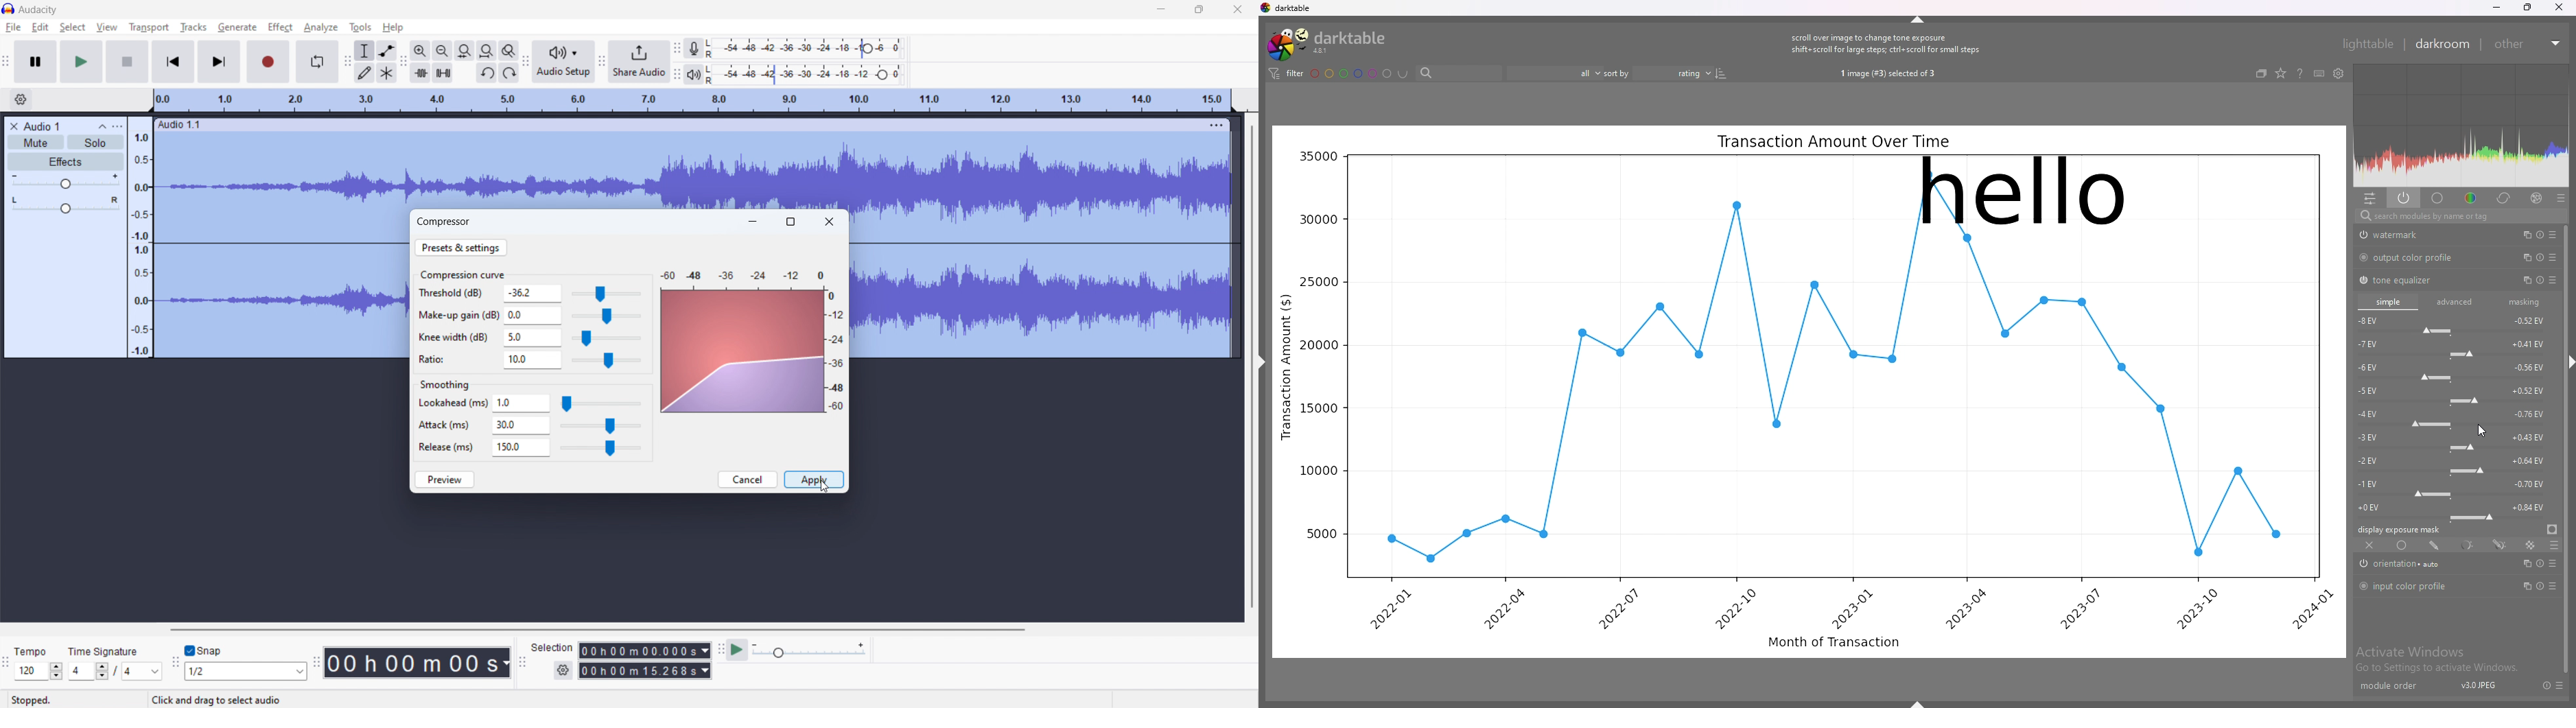 This screenshot has width=2576, height=728. Describe the element at coordinates (2536, 198) in the screenshot. I see `effect` at that location.